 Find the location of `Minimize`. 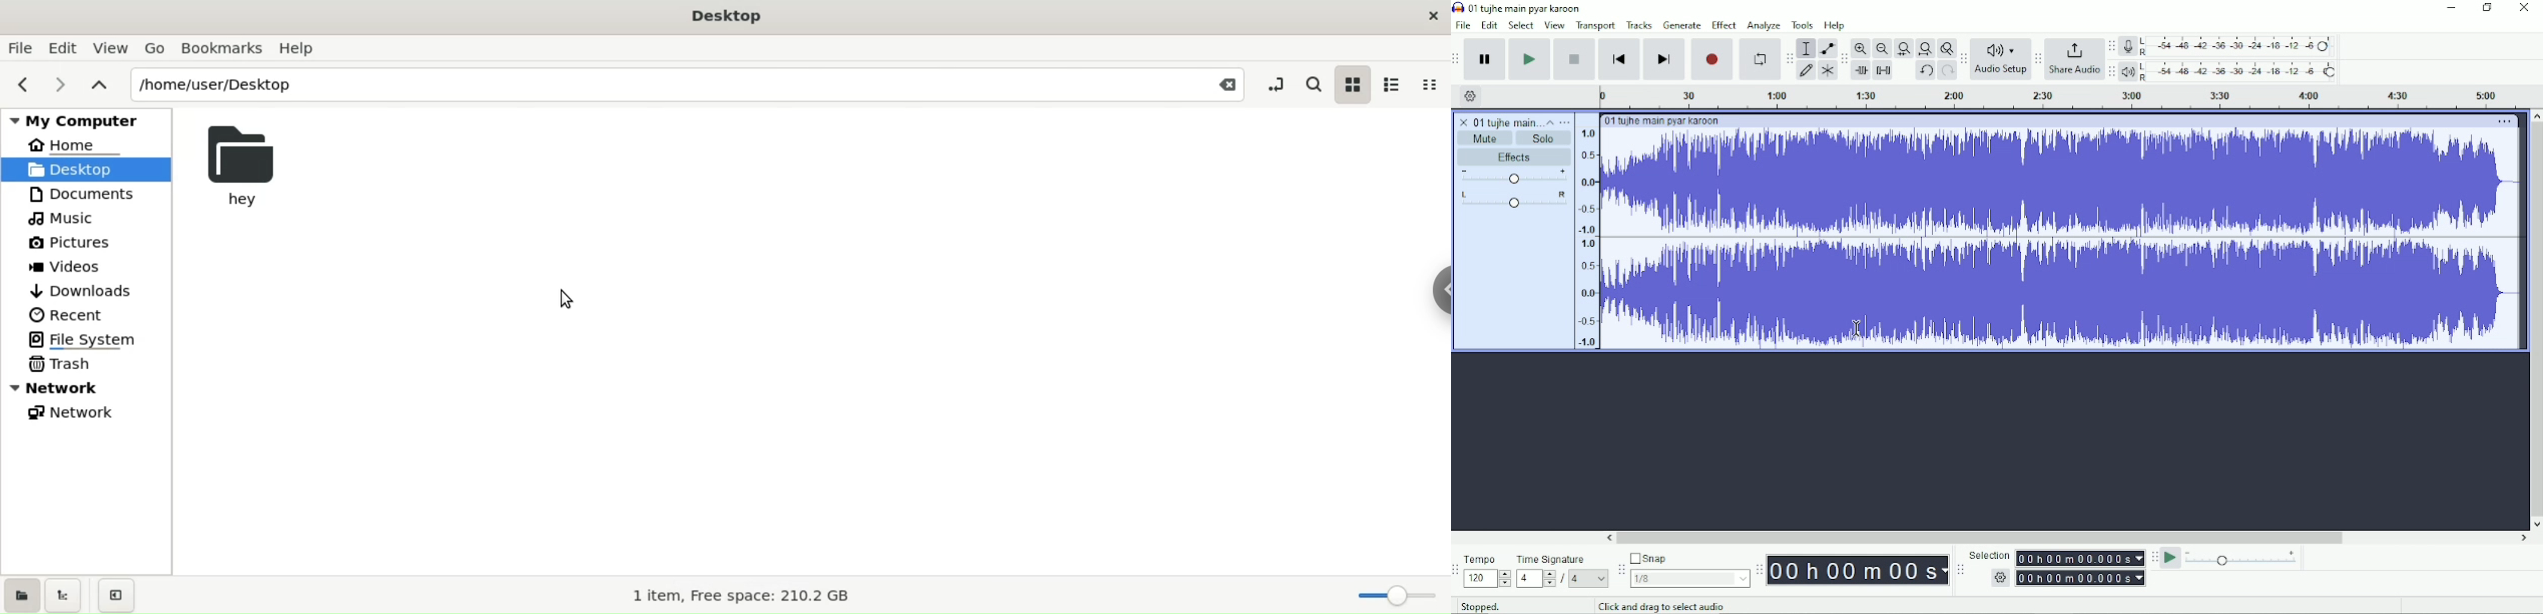

Minimize is located at coordinates (2452, 9).